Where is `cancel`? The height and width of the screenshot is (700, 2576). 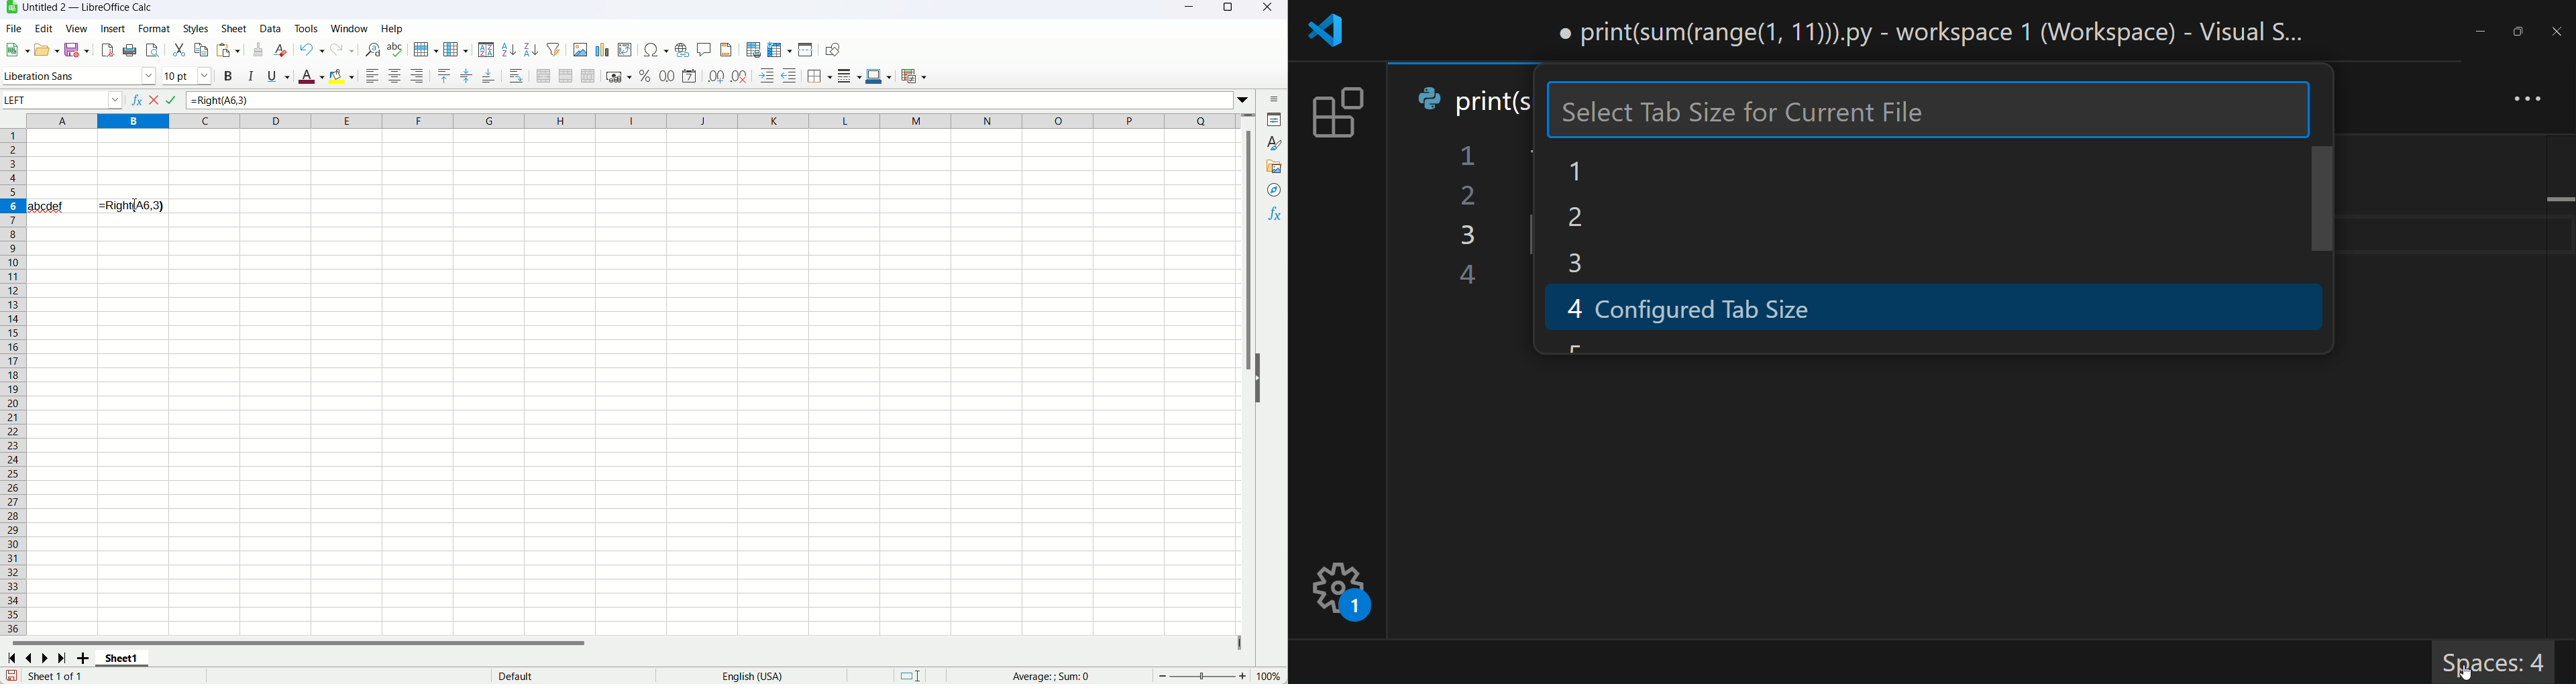 cancel is located at coordinates (156, 99).